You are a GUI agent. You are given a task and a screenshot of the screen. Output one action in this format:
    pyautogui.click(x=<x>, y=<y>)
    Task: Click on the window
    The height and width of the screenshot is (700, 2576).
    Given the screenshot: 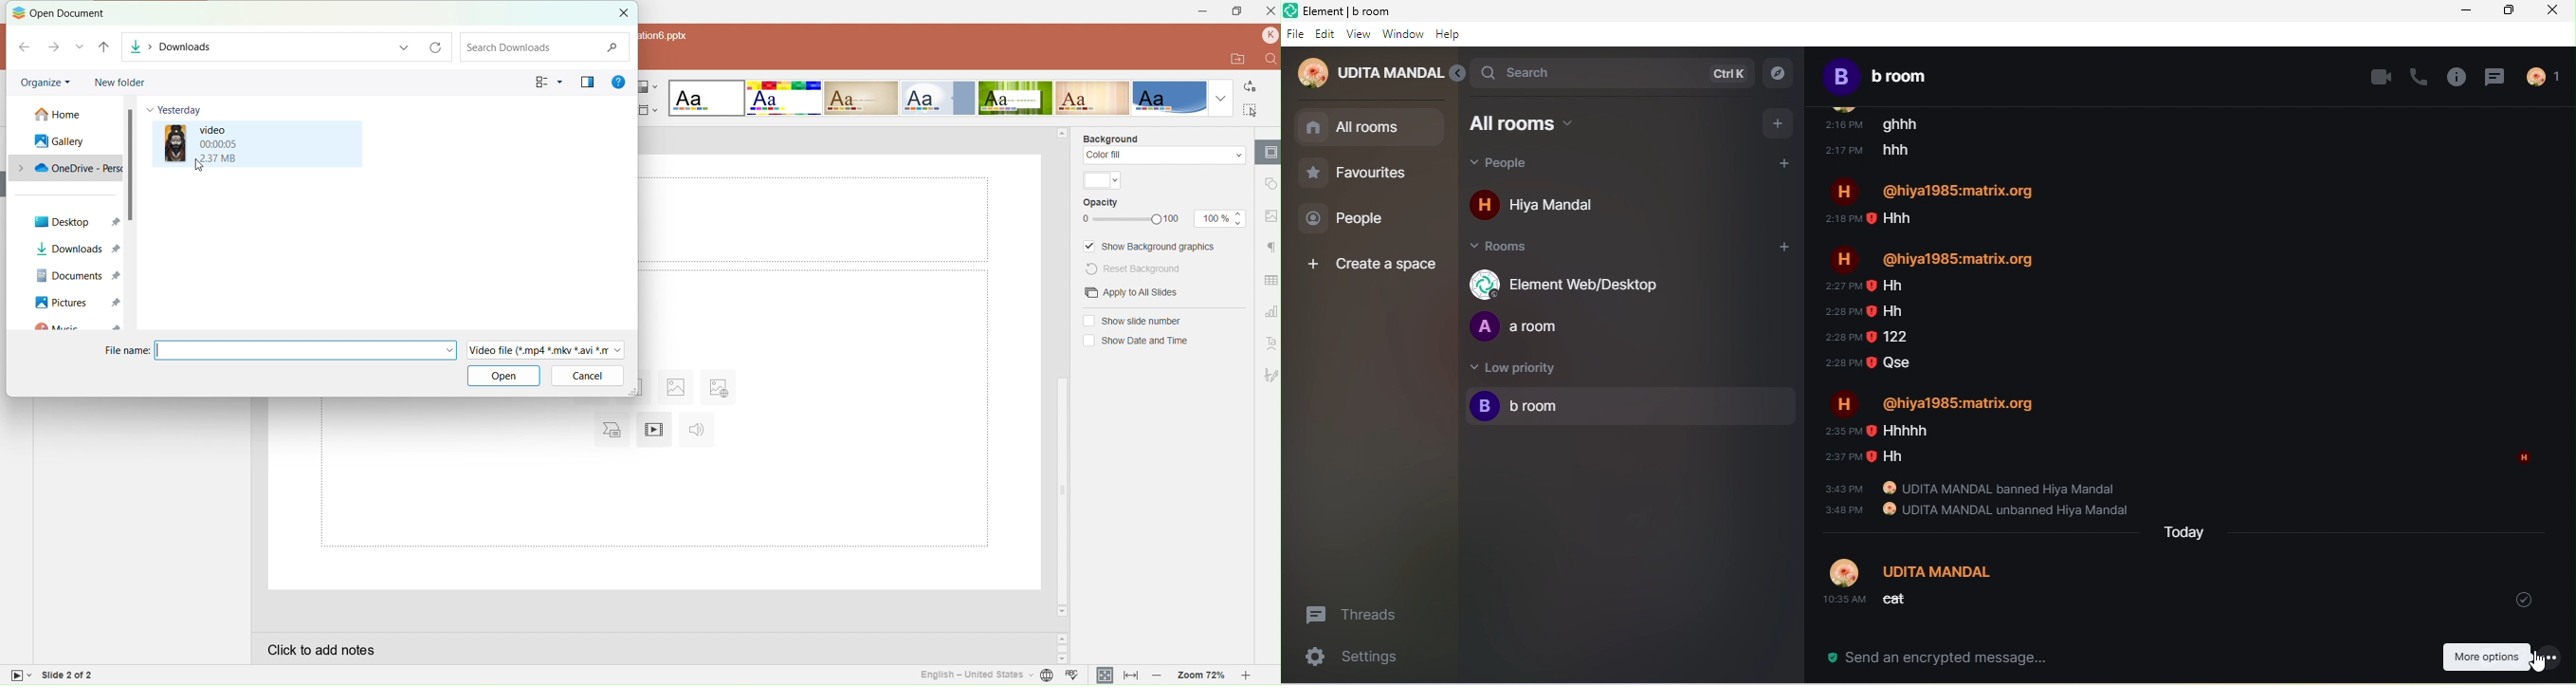 What is the action you would take?
    pyautogui.click(x=1403, y=35)
    